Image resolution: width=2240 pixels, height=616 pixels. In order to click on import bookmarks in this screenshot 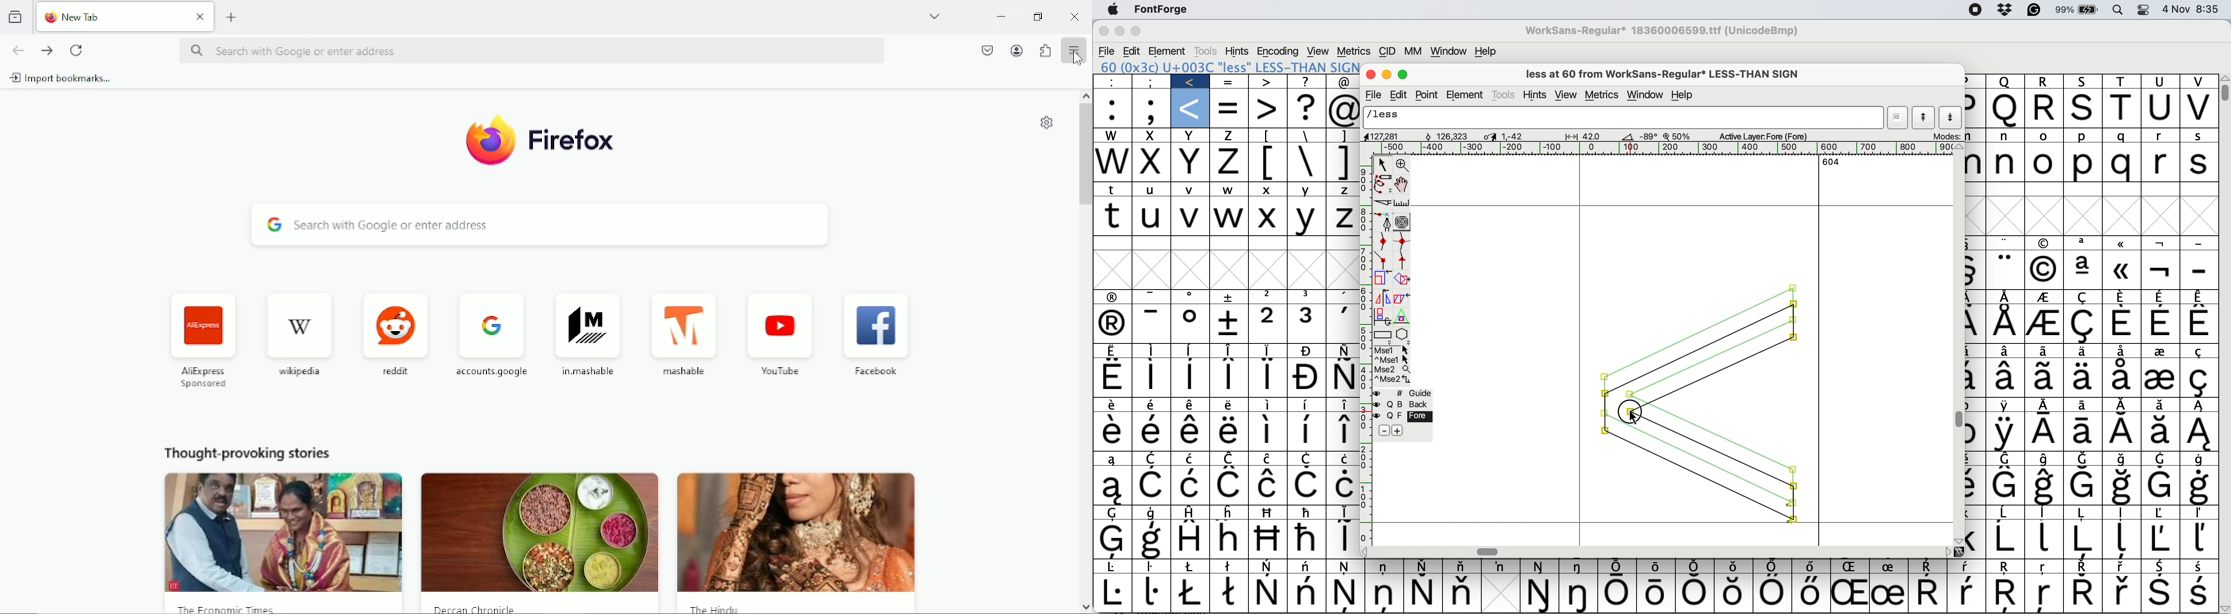, I will do `click(67, 79)`.